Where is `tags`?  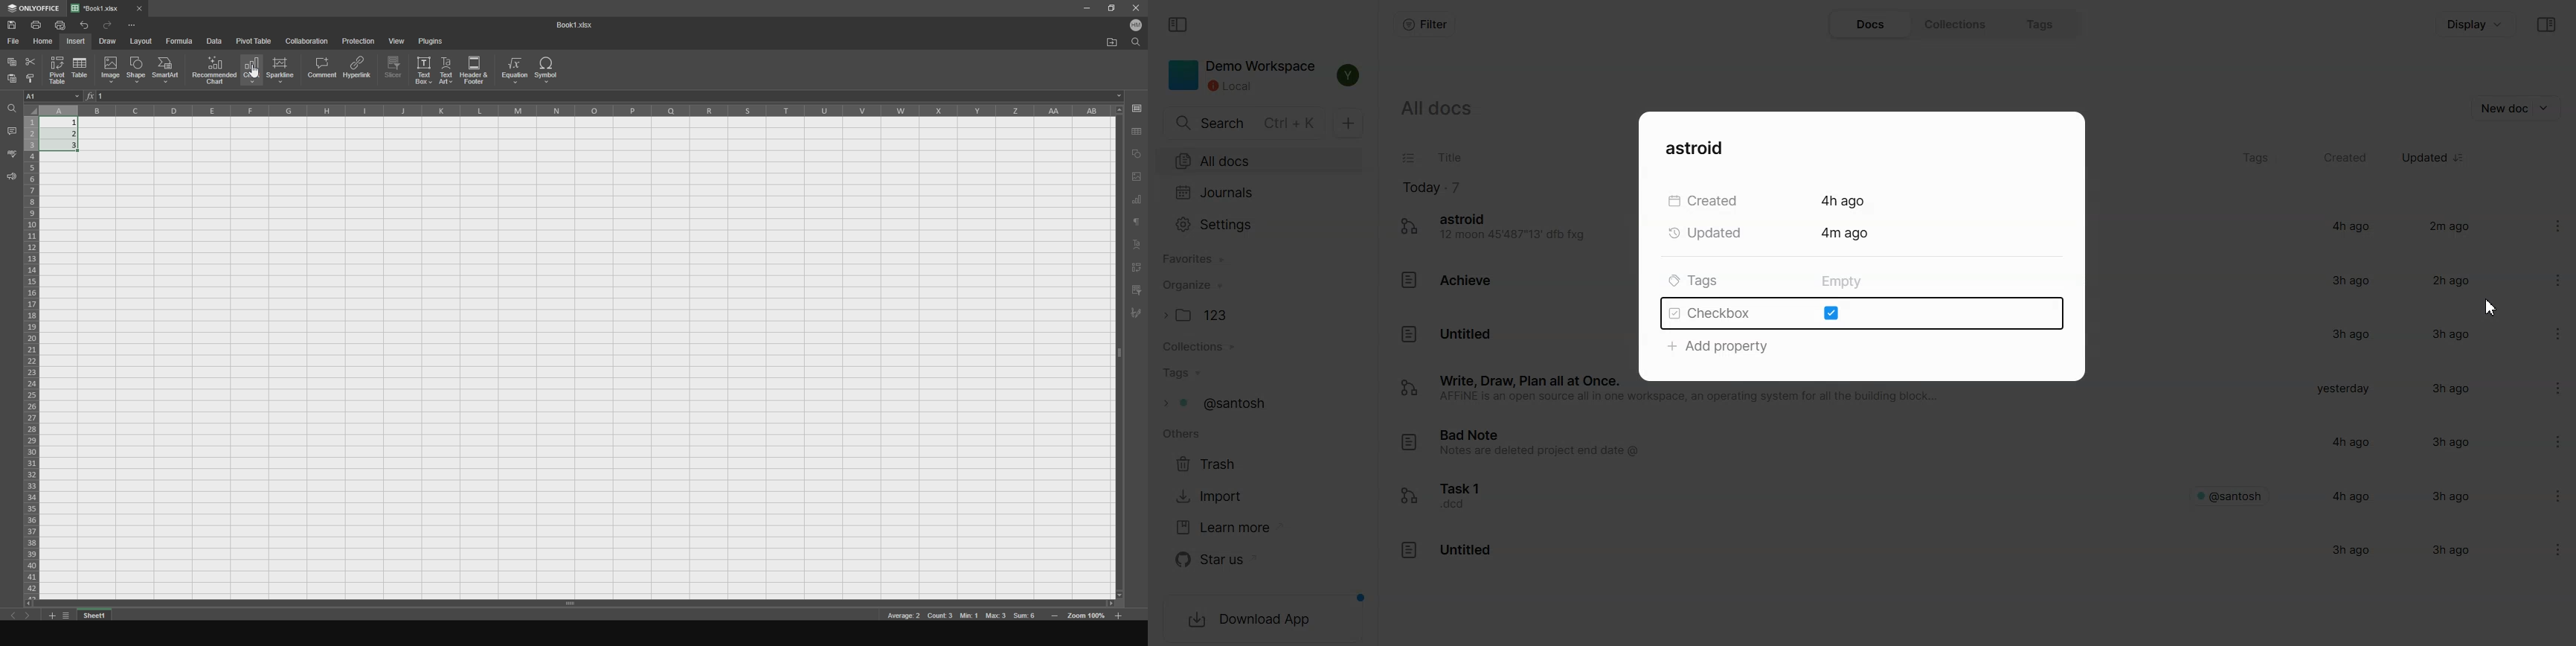 tags is located at coordinates (1694, 281).